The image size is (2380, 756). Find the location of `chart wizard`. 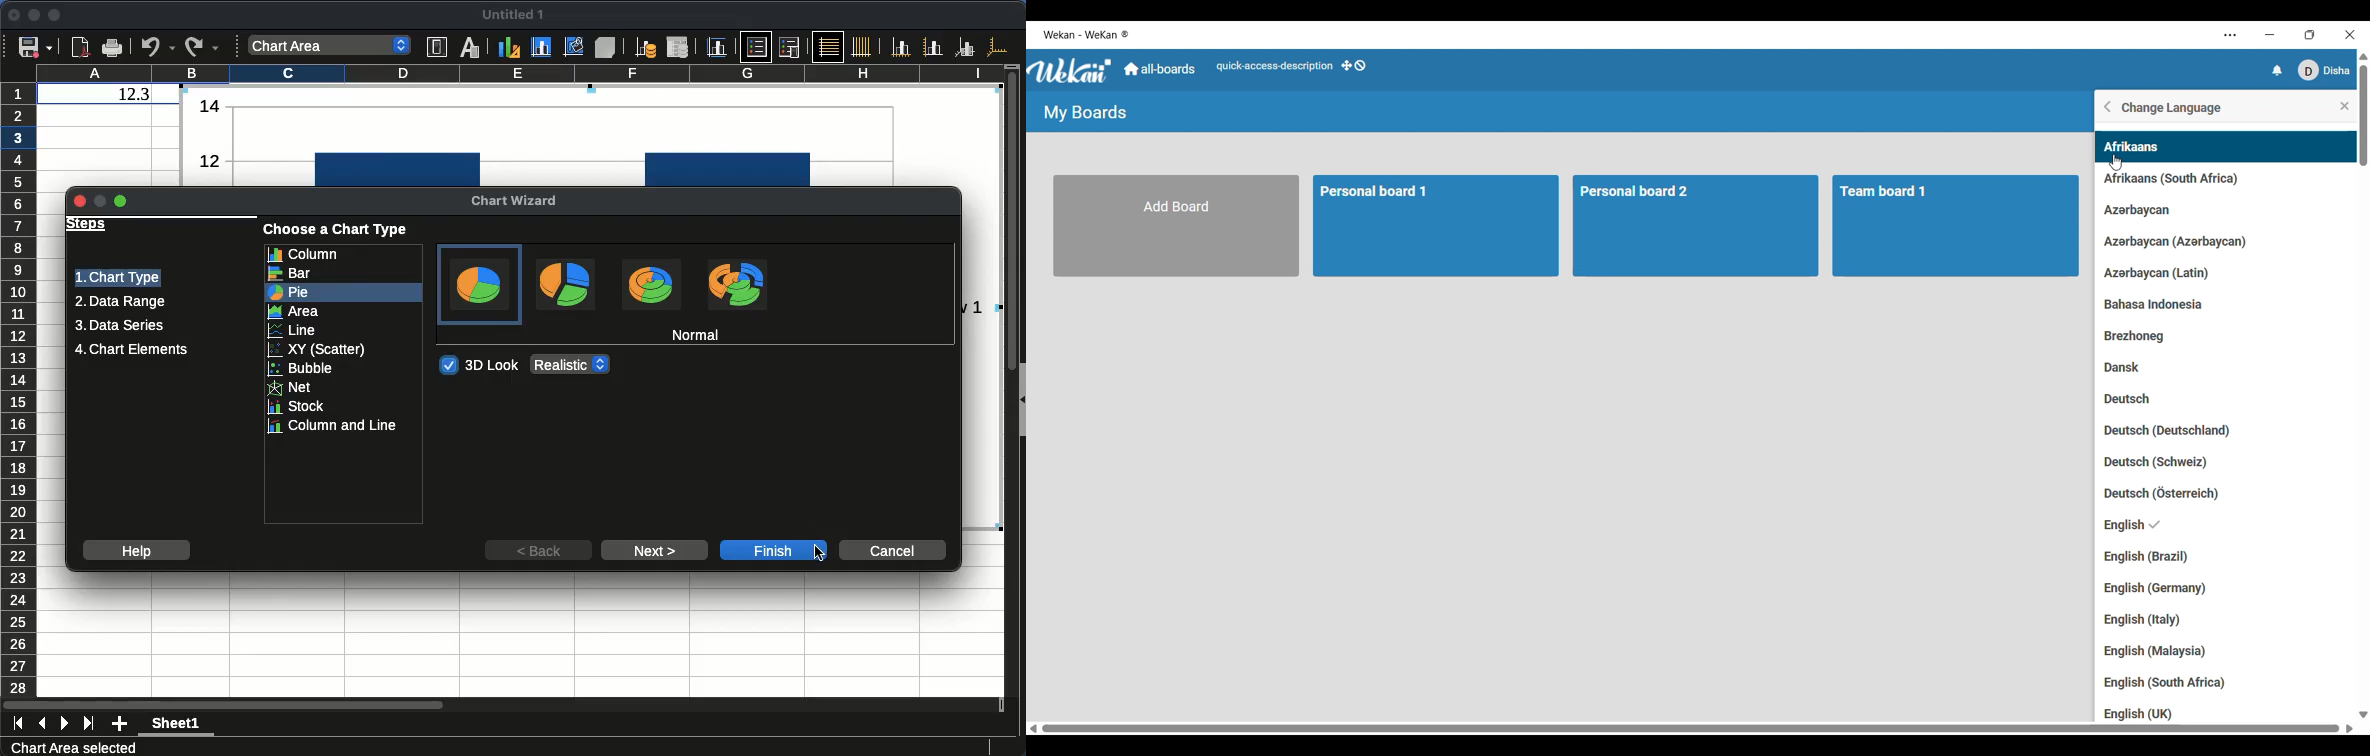

chart wizard is located at coordinates (515, 202).